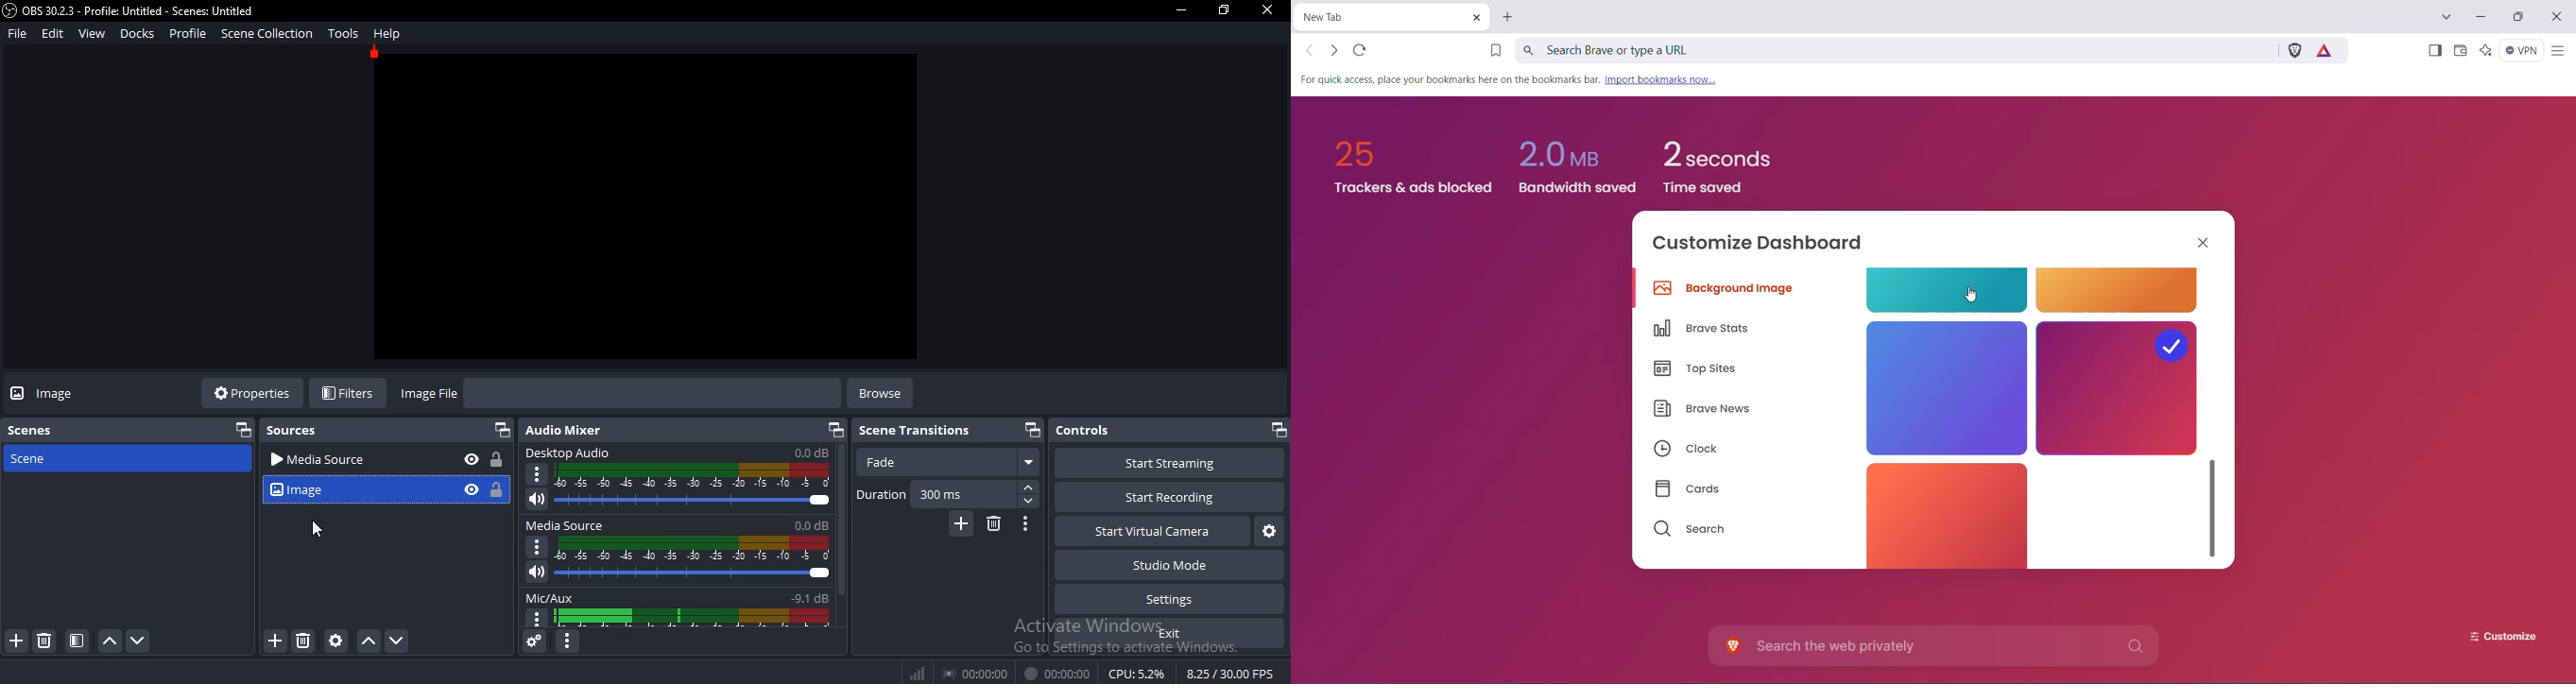 The height and width of the screenshot is (700, 2576). I want to click on restore, so click(834, 430).